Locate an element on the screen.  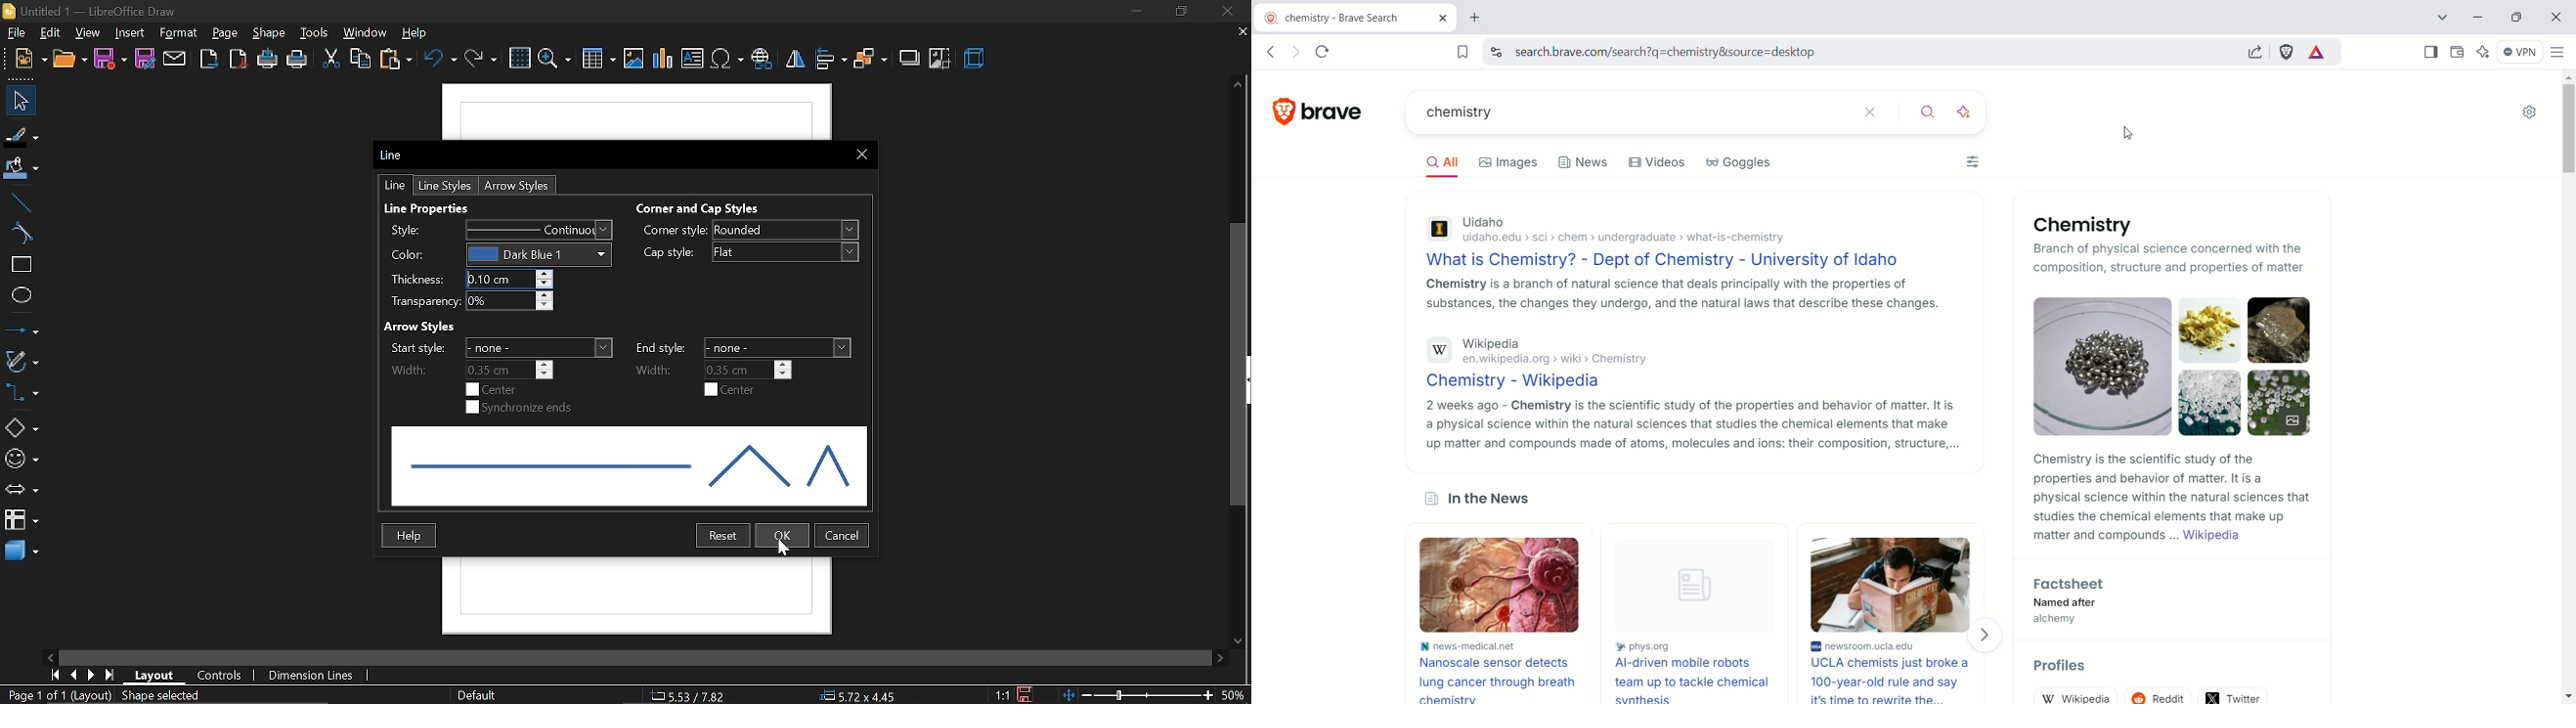
start style is located at coordinates (540, 347).